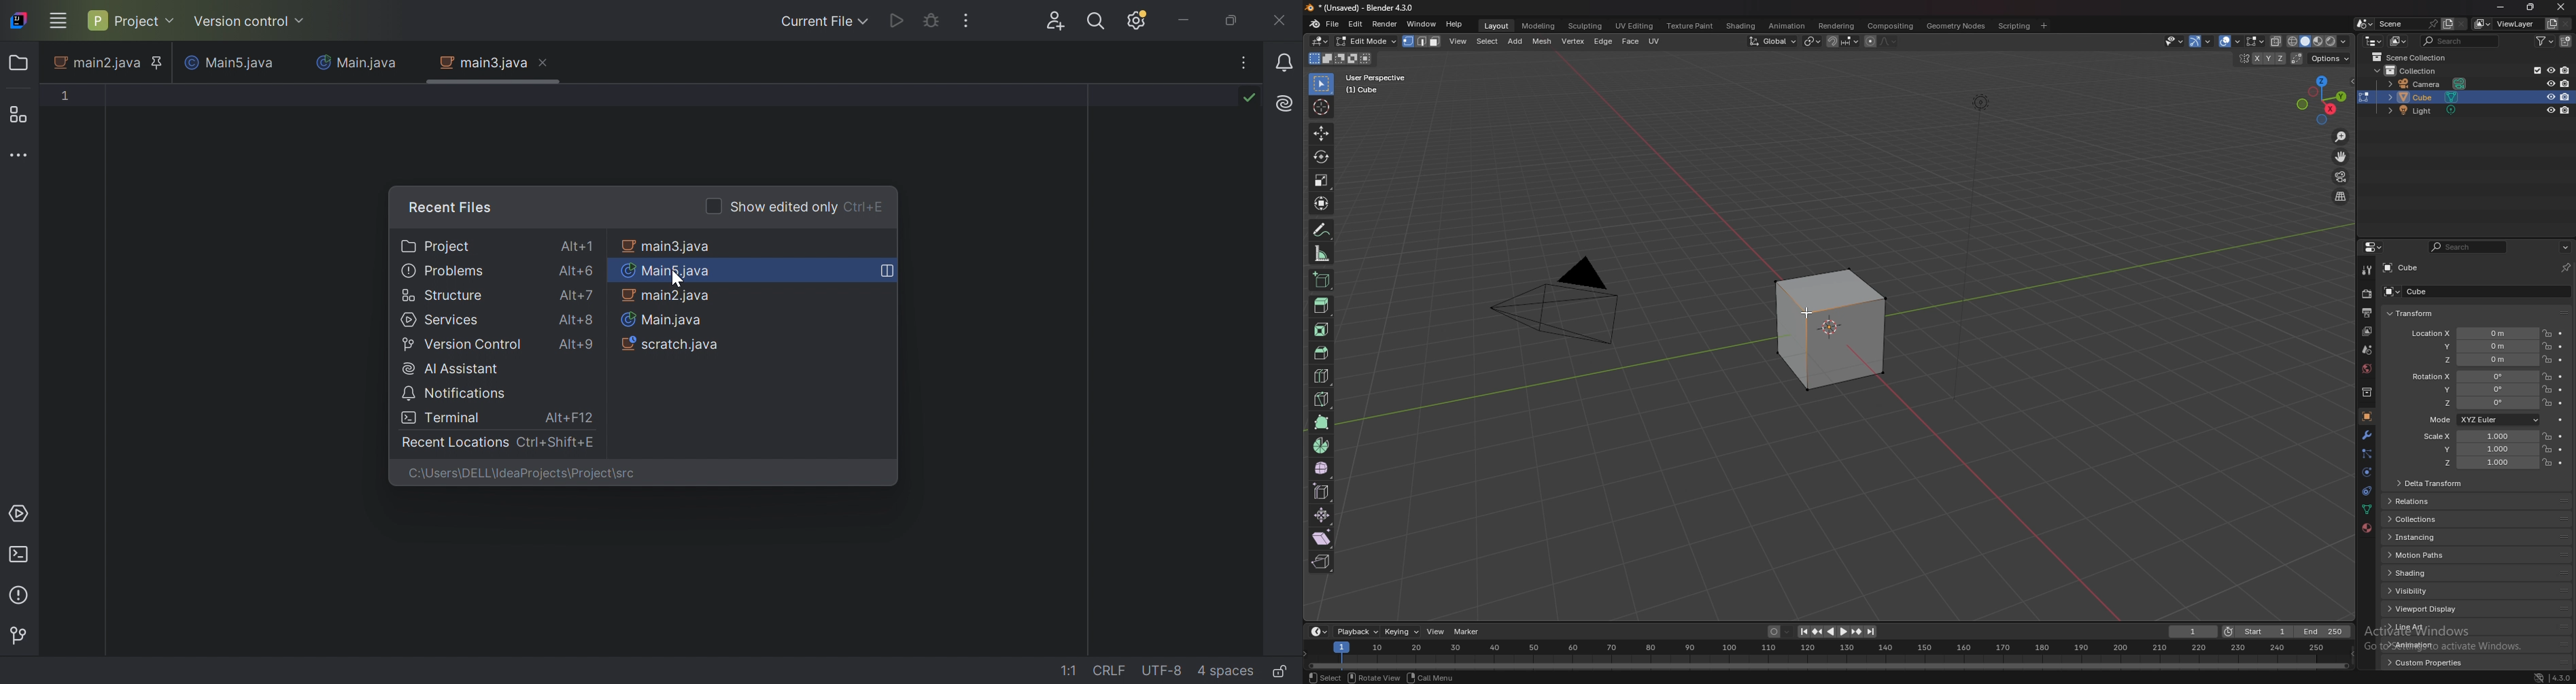 The height and width of the screenshot is (700, 2576). Describe the element at coordinates (1332, 24) in the screenshot. I see `file` at that location.